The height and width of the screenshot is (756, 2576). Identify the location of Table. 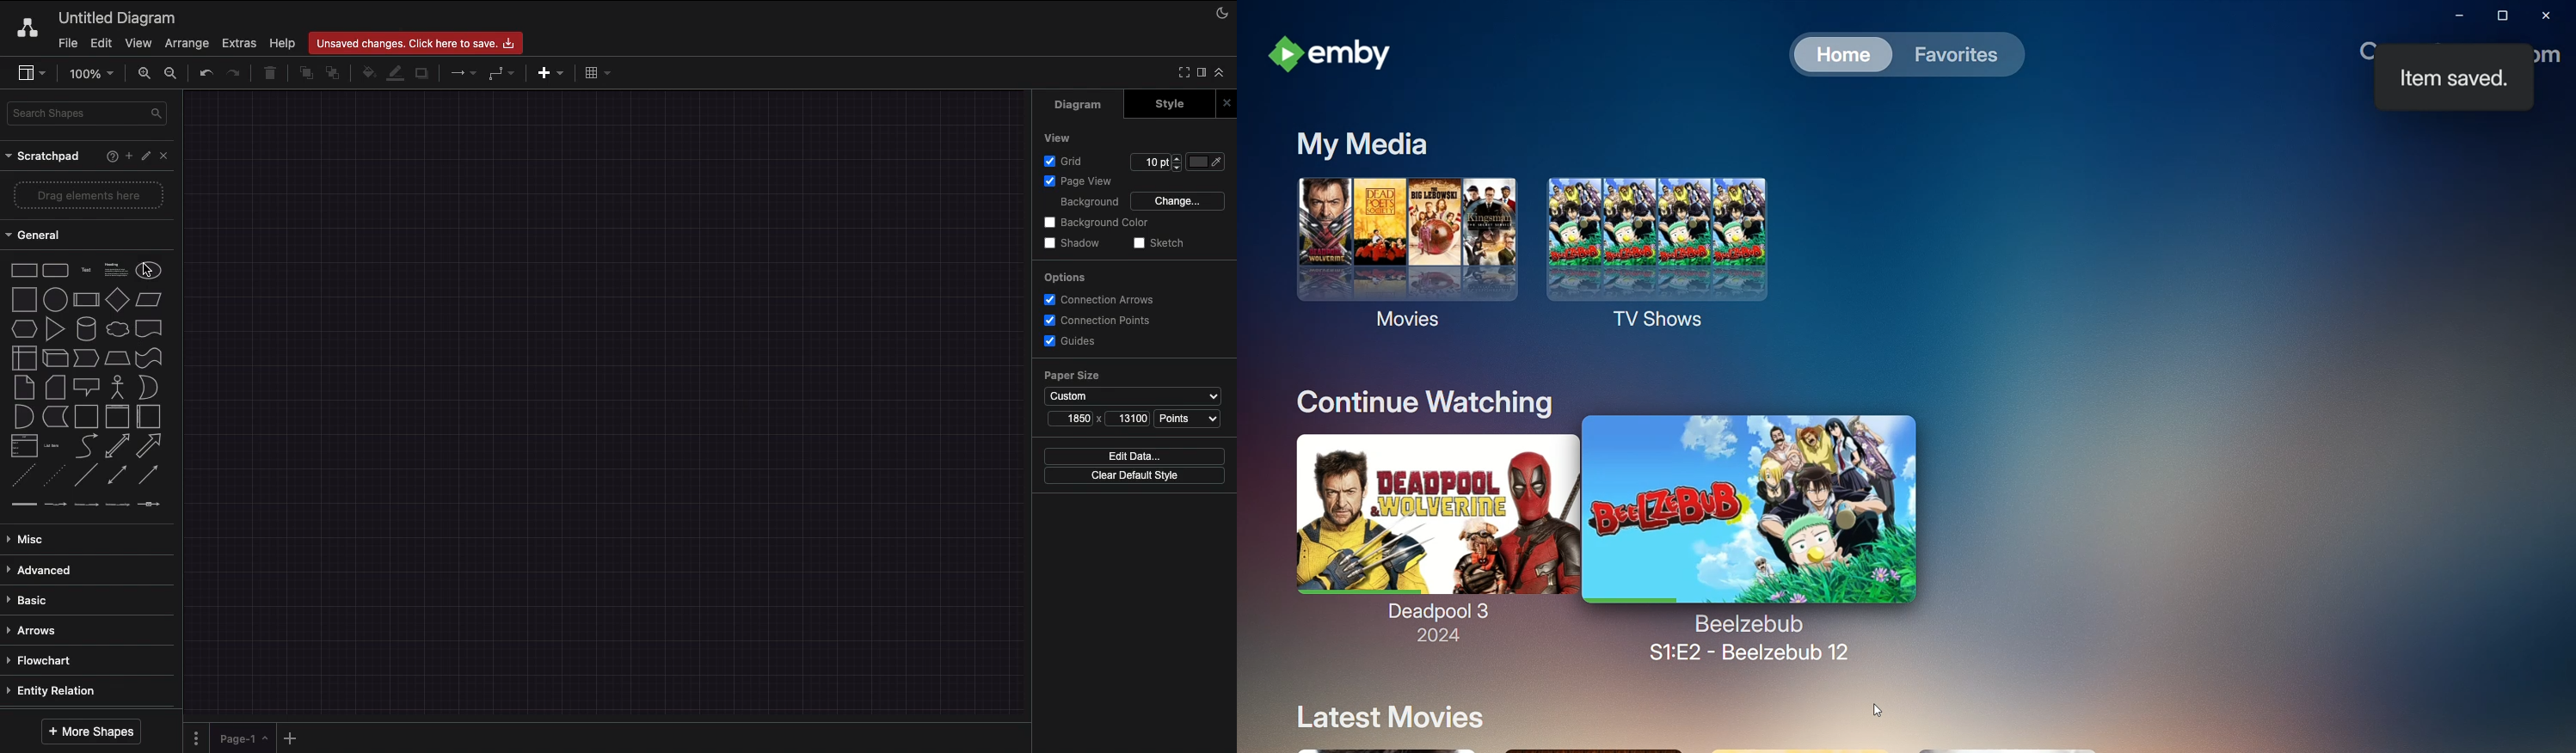
(595, 71).